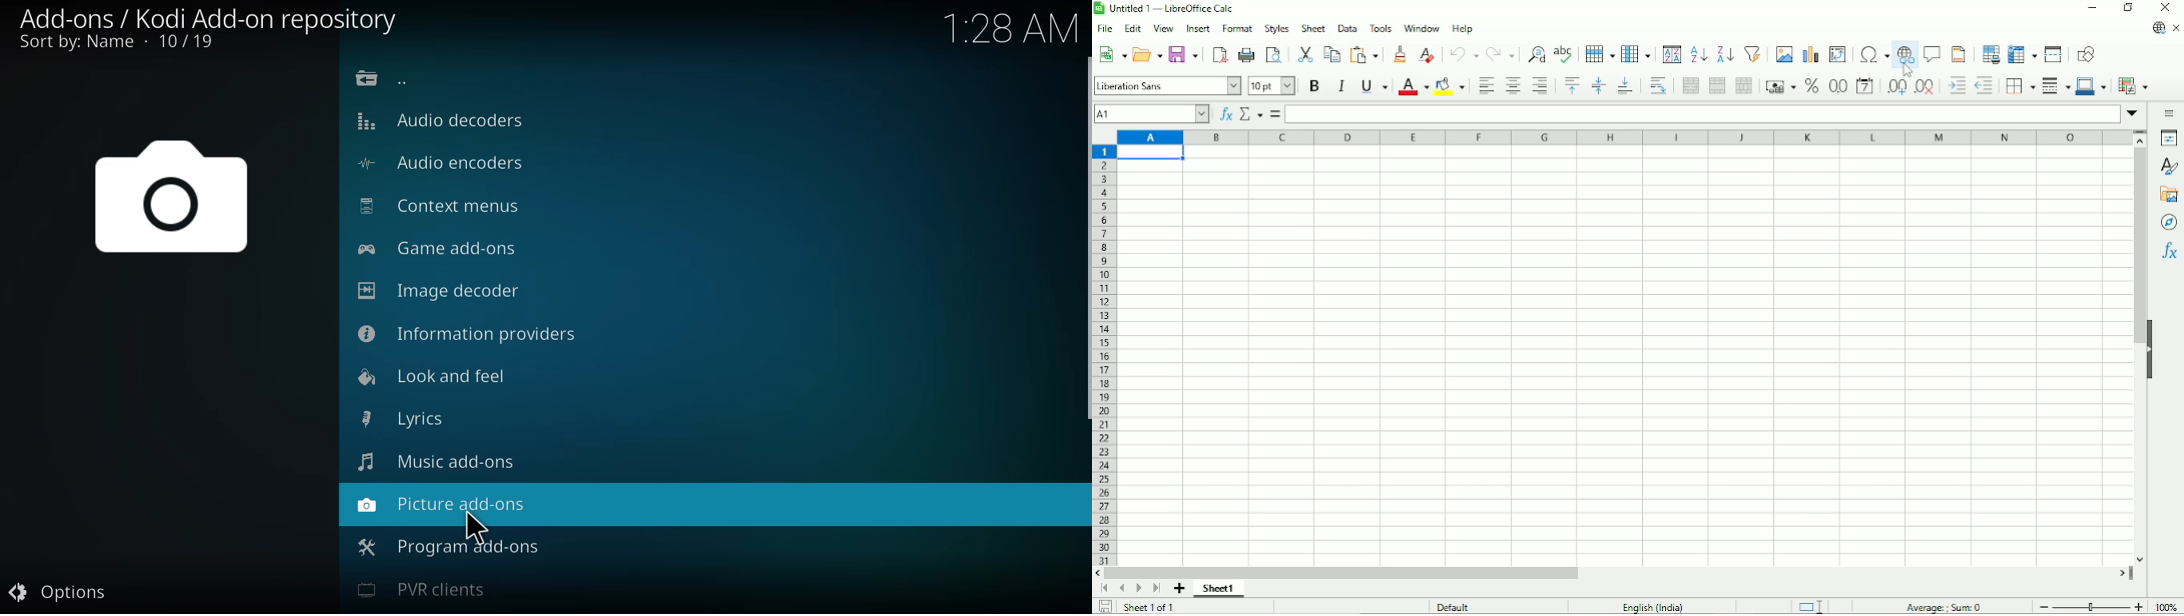  Describe the element at coordinates (1780, 86) in the screenshot. I see `Format as currency` at that location.